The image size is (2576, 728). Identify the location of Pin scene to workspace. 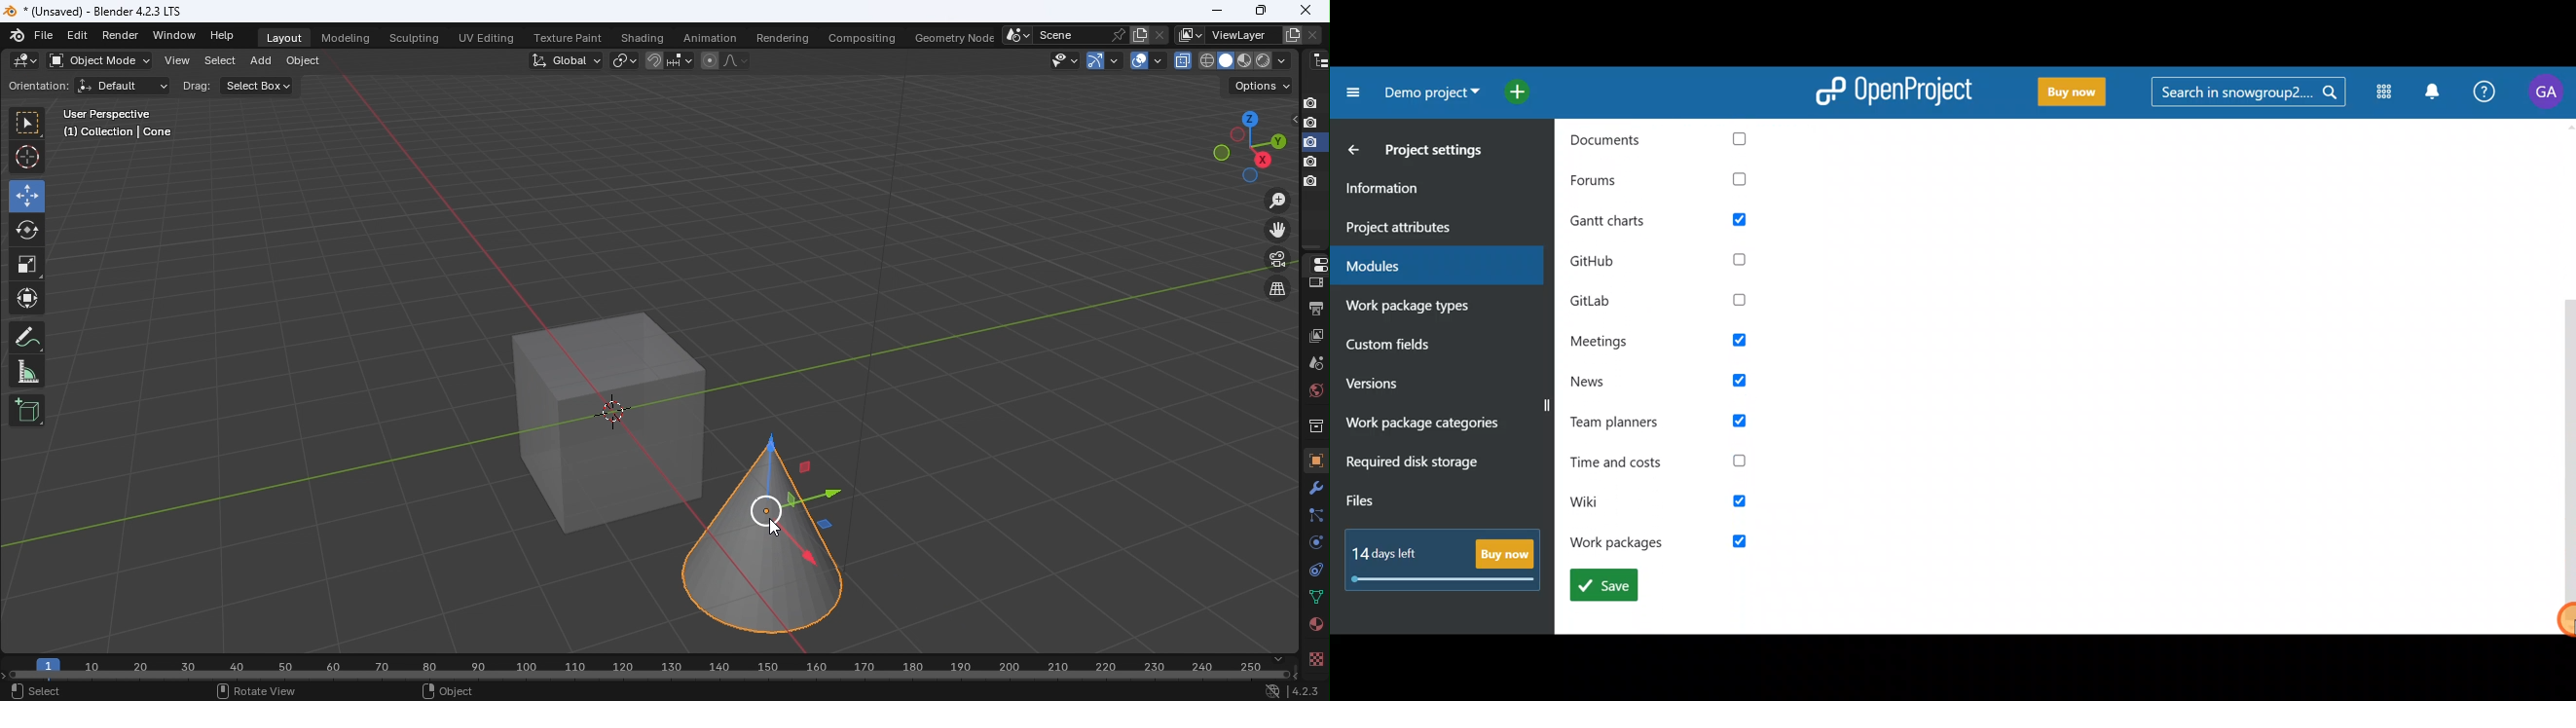
(1117, 34).